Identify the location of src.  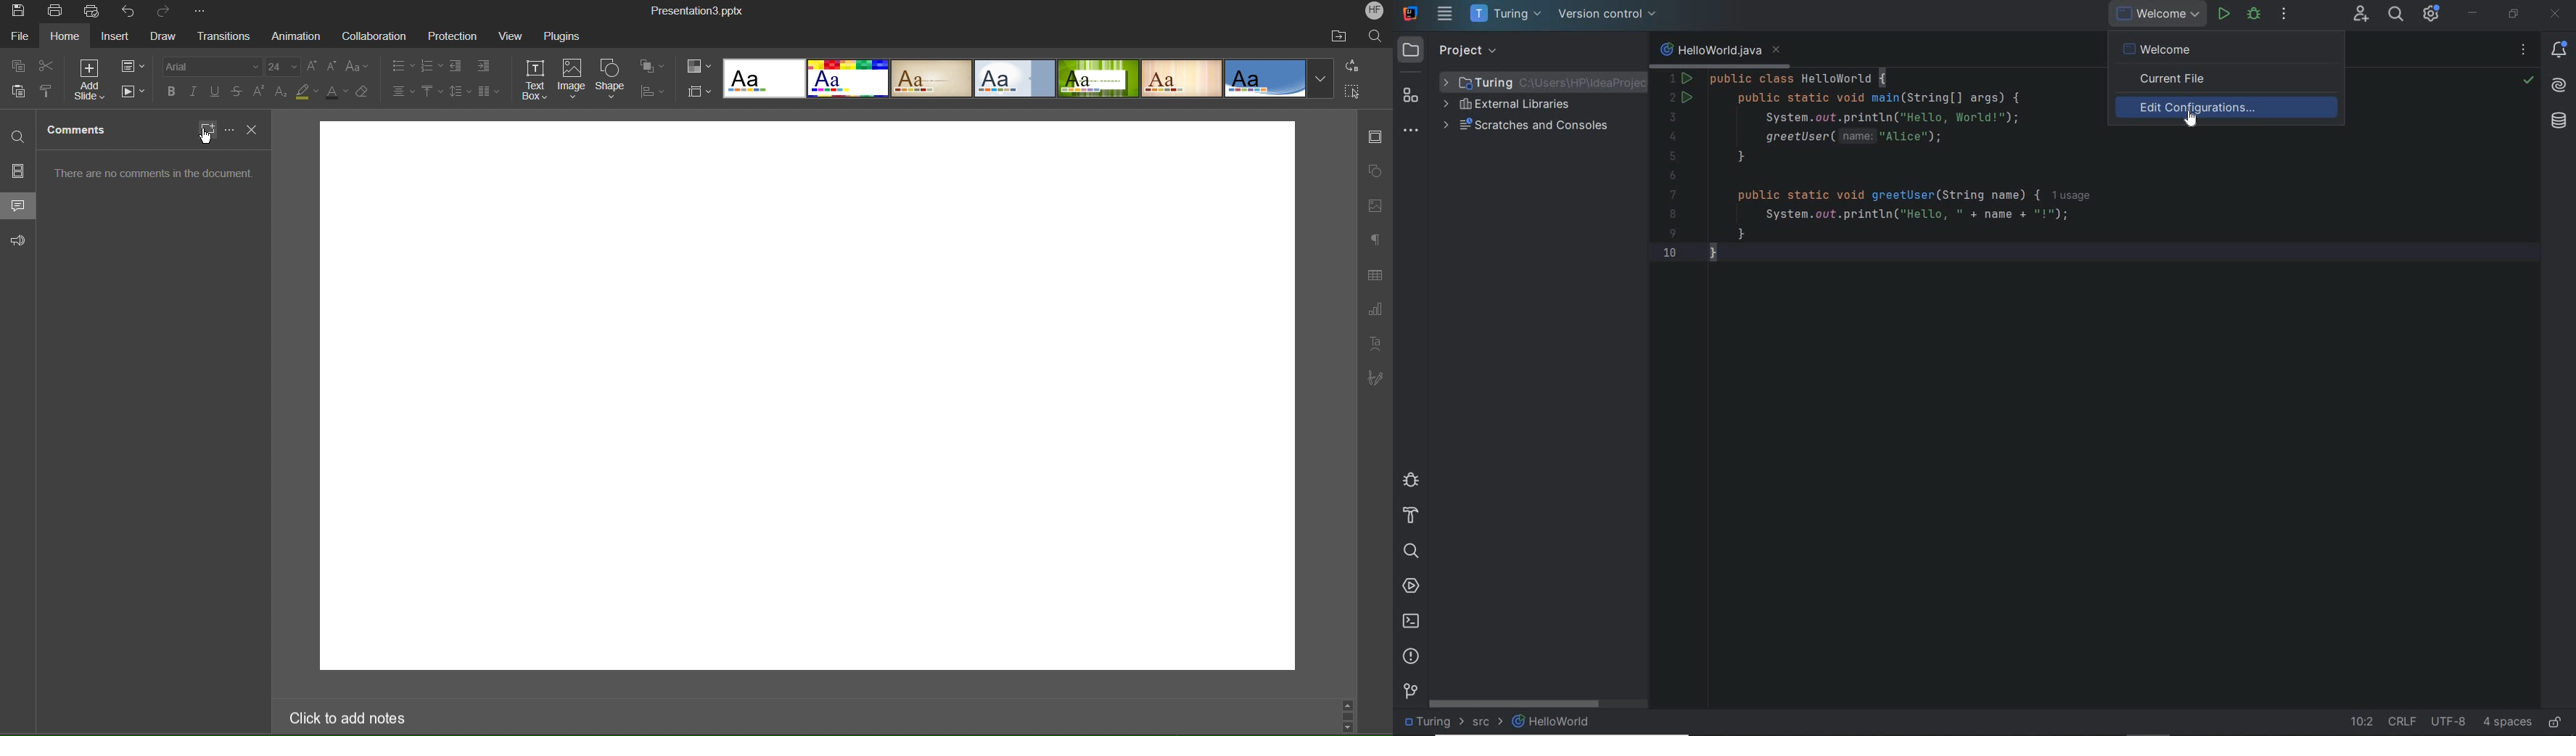
(1487, 724).